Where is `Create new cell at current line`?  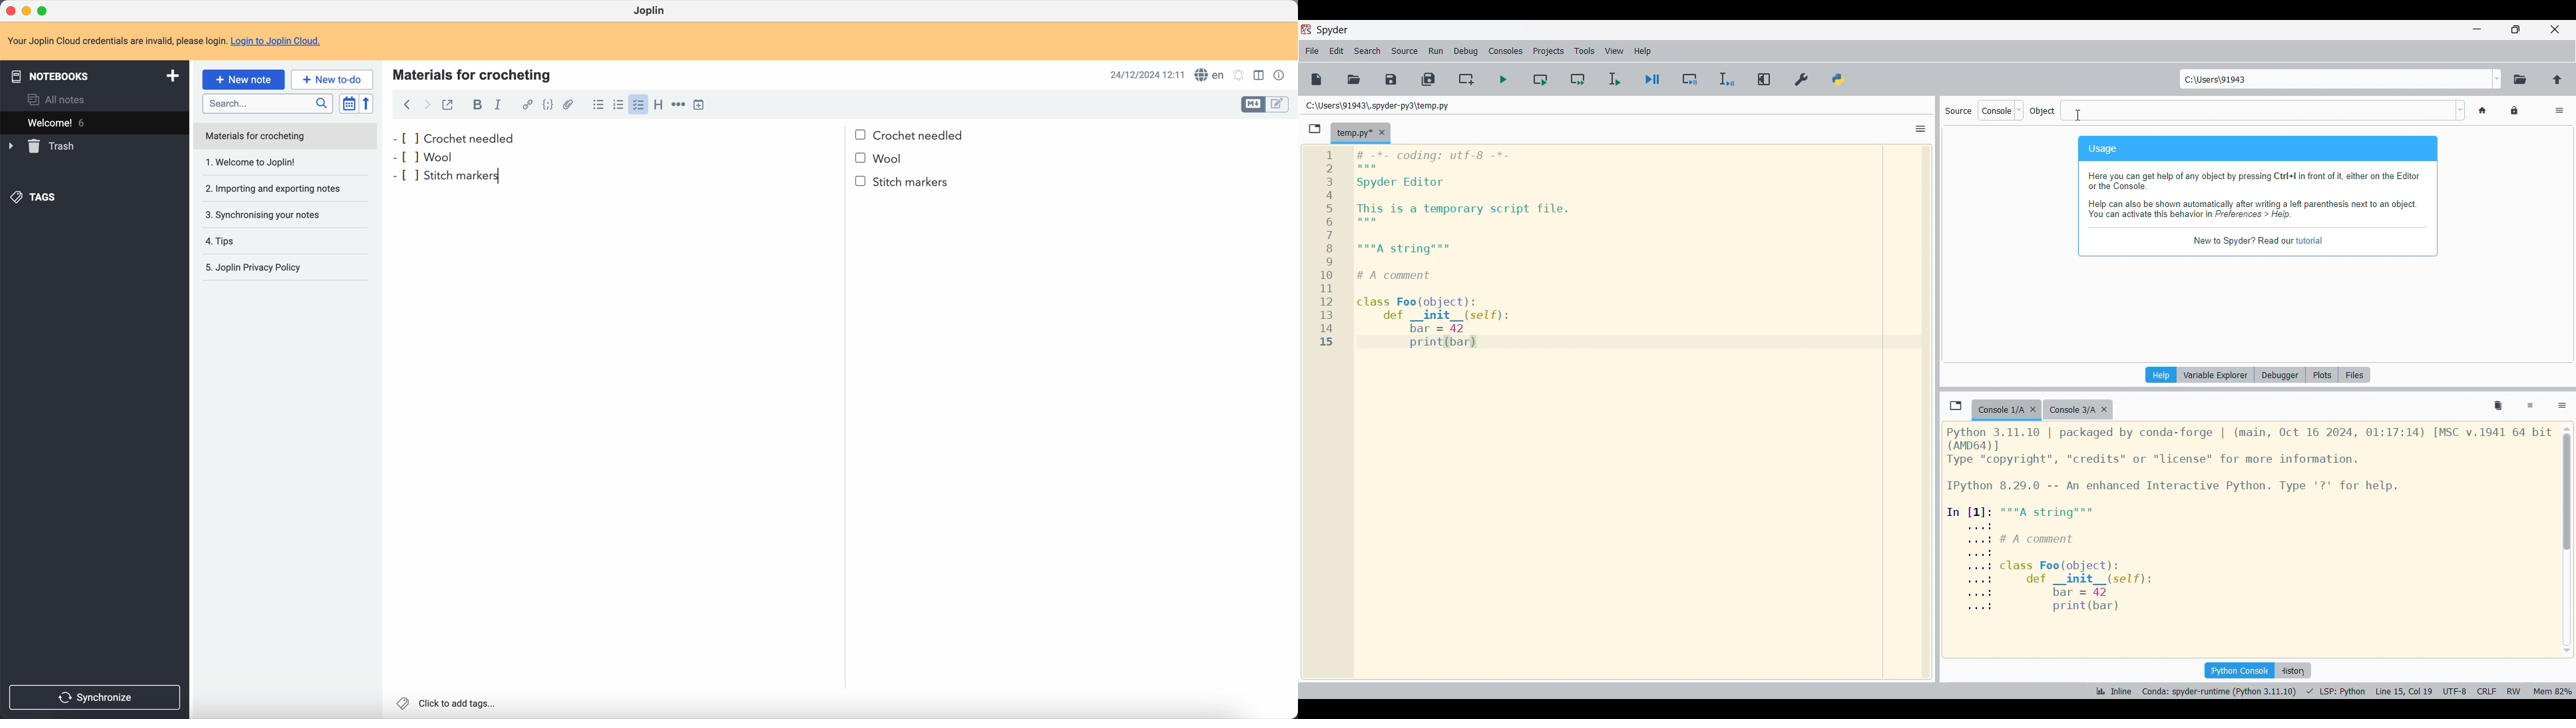 Create new cell at current line is located at coordinates (1466, 80).